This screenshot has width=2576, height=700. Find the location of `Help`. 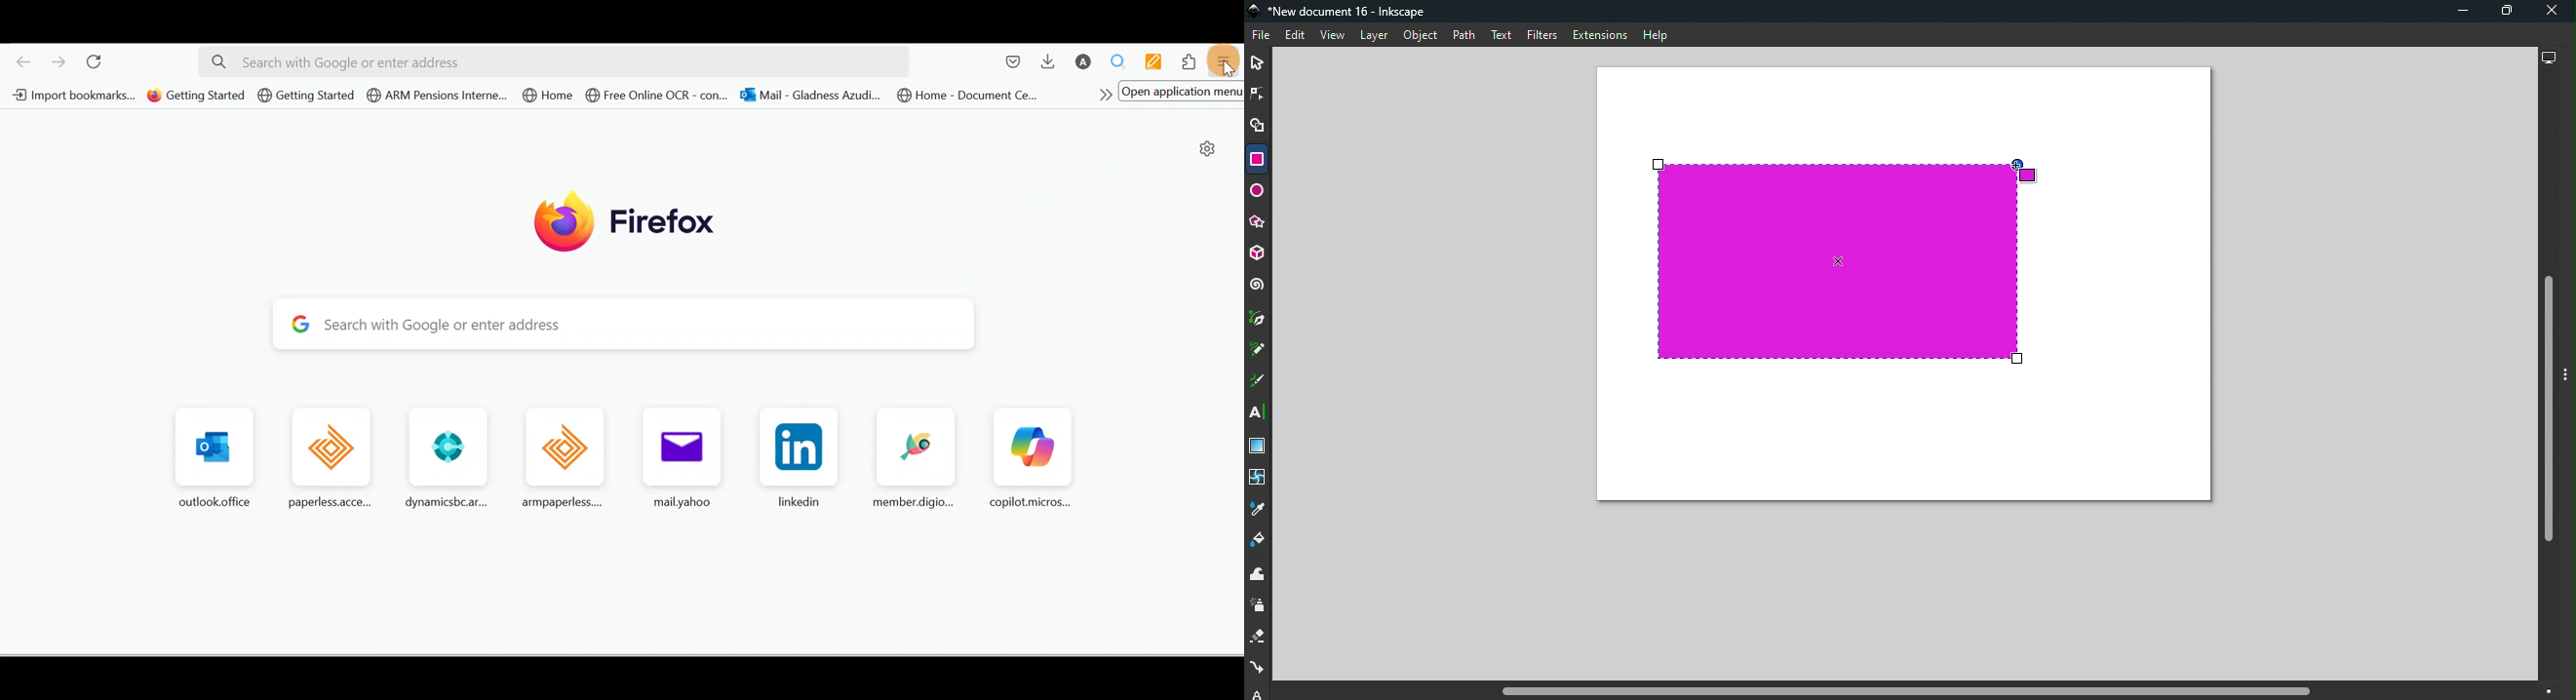

Help is located at coordinates (1656, 35).